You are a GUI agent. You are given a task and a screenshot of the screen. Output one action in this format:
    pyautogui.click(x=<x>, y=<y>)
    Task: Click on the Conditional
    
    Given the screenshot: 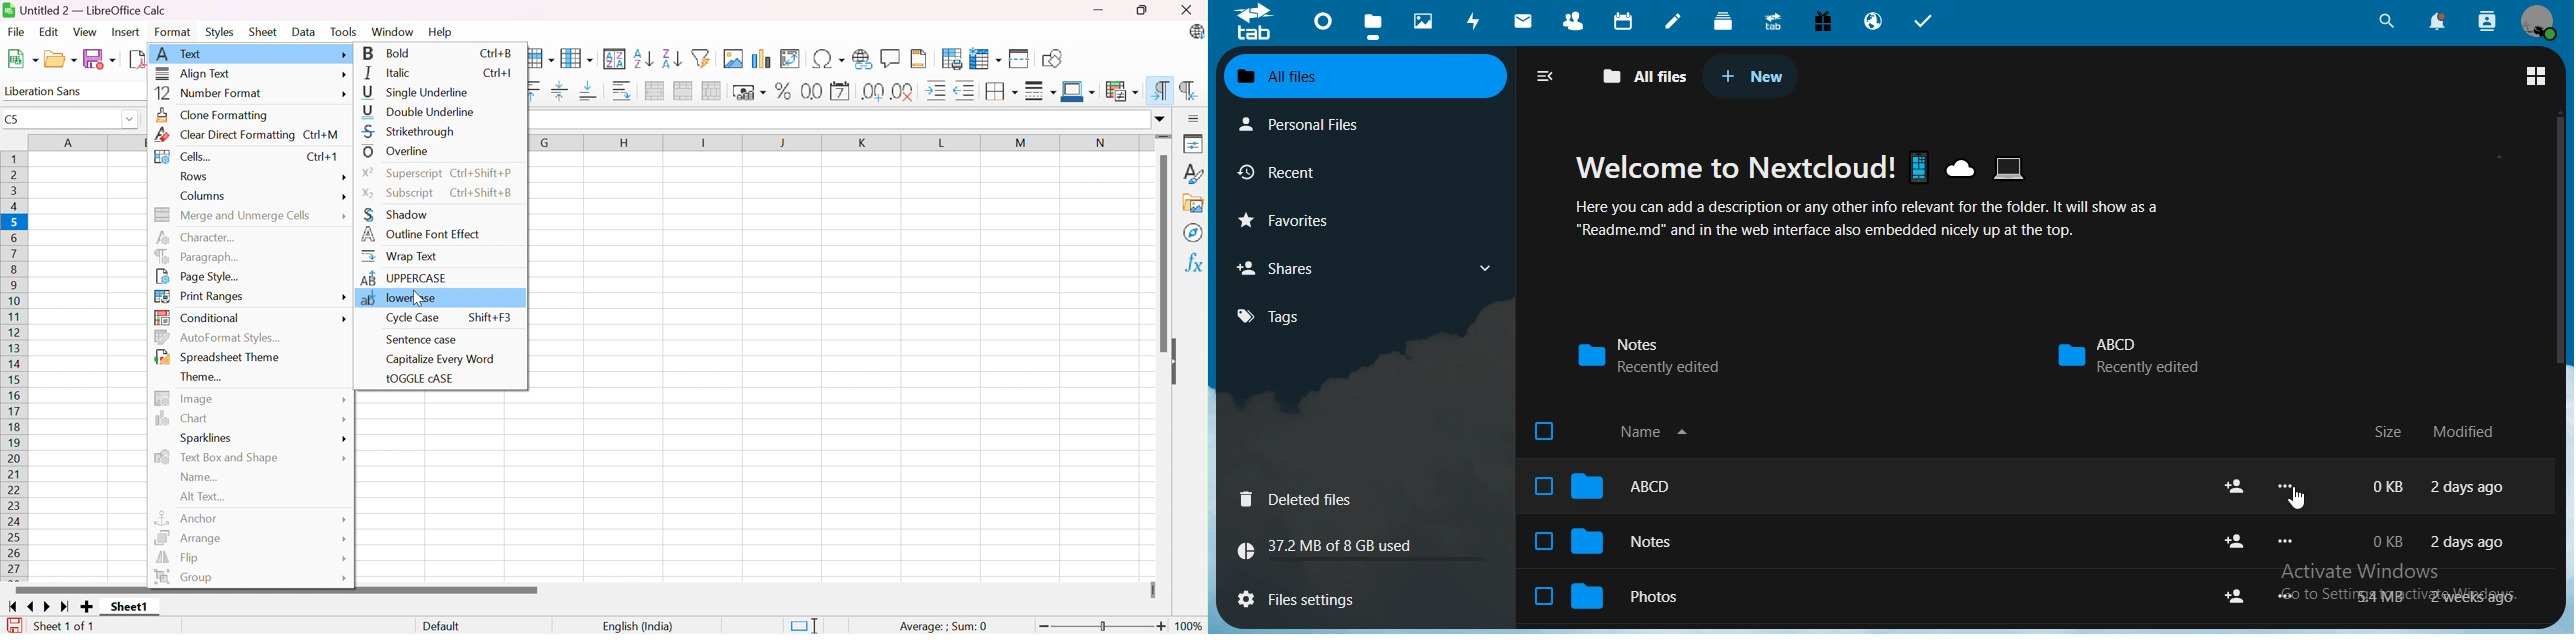 What is the action you would take?
    pyautogui.click(x=197, y=316)
    